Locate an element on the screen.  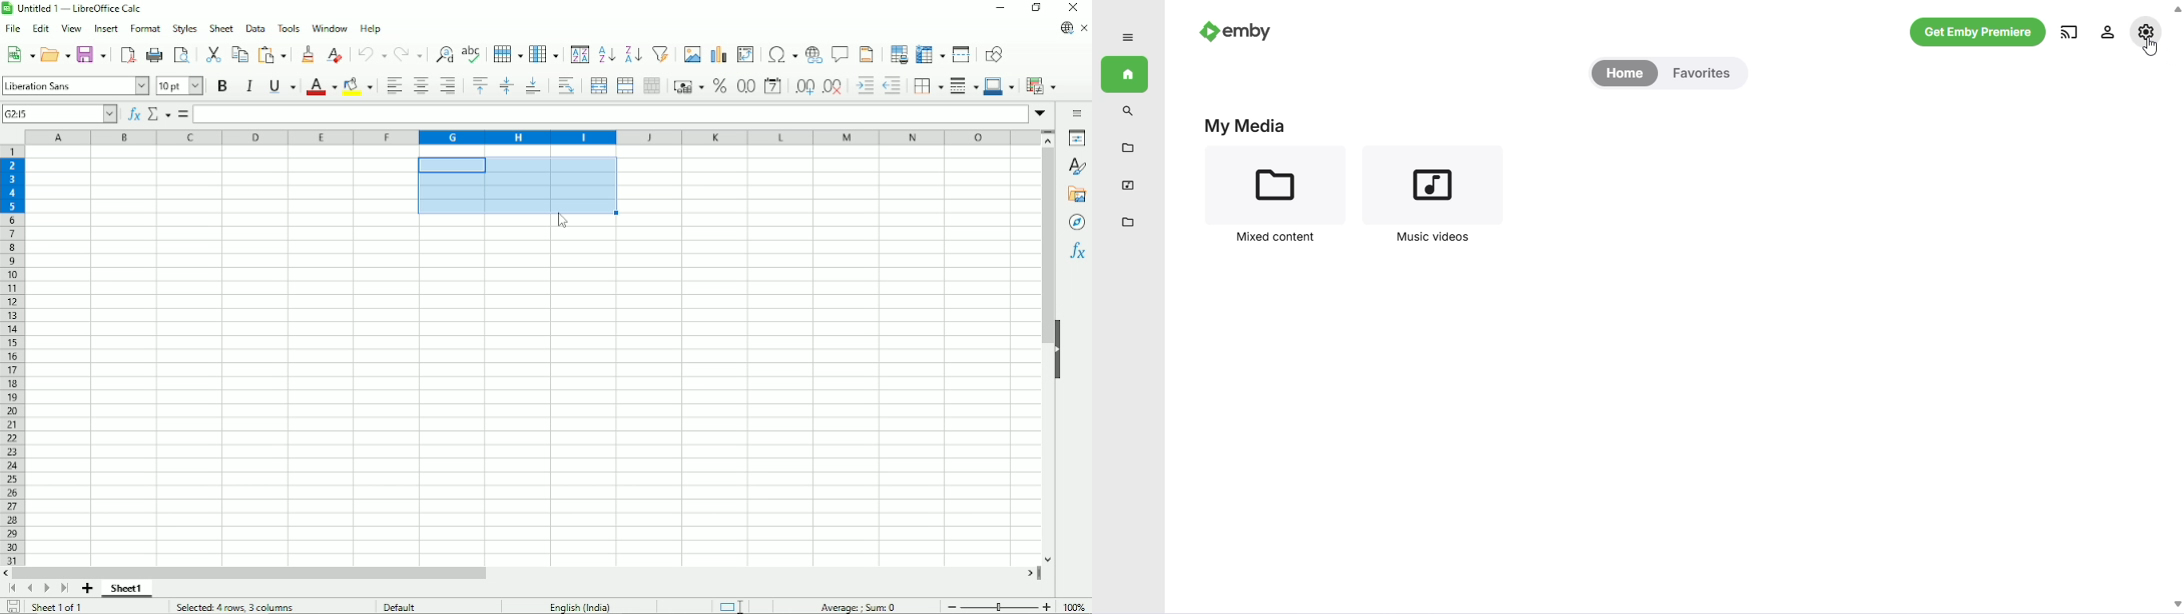
emby is located at coordinates (1236, 30).